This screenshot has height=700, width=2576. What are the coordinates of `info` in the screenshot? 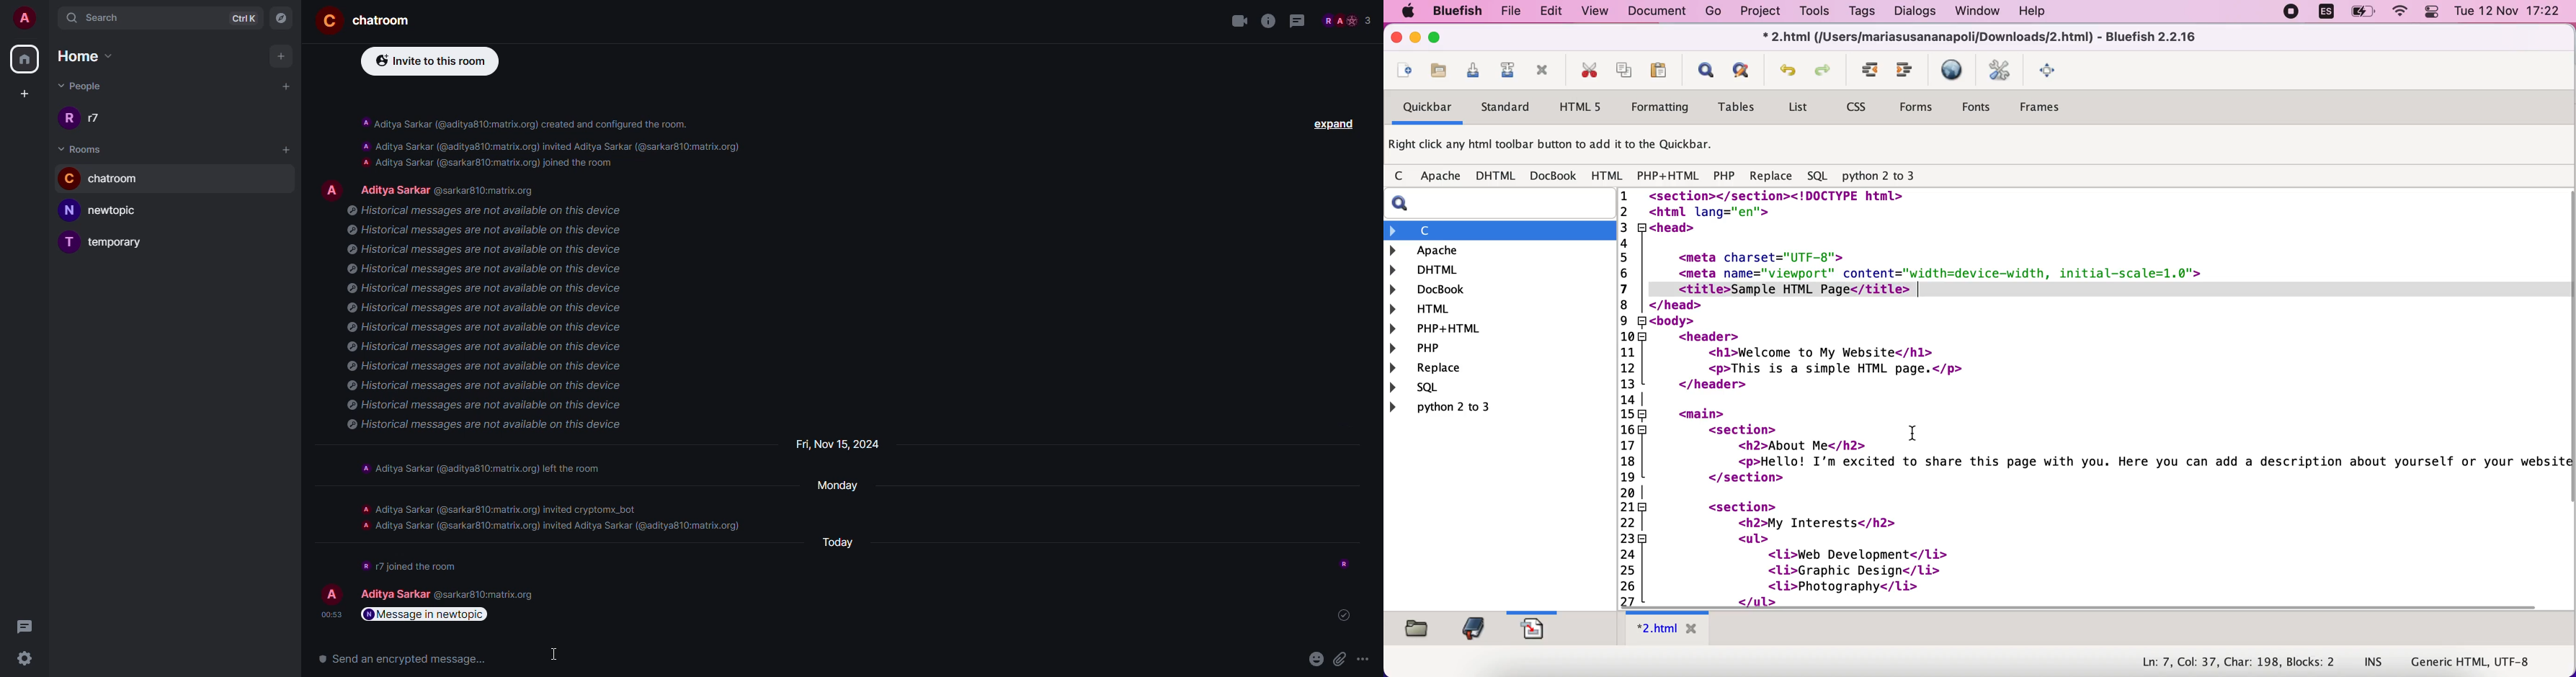 It's located at (1268, 21).